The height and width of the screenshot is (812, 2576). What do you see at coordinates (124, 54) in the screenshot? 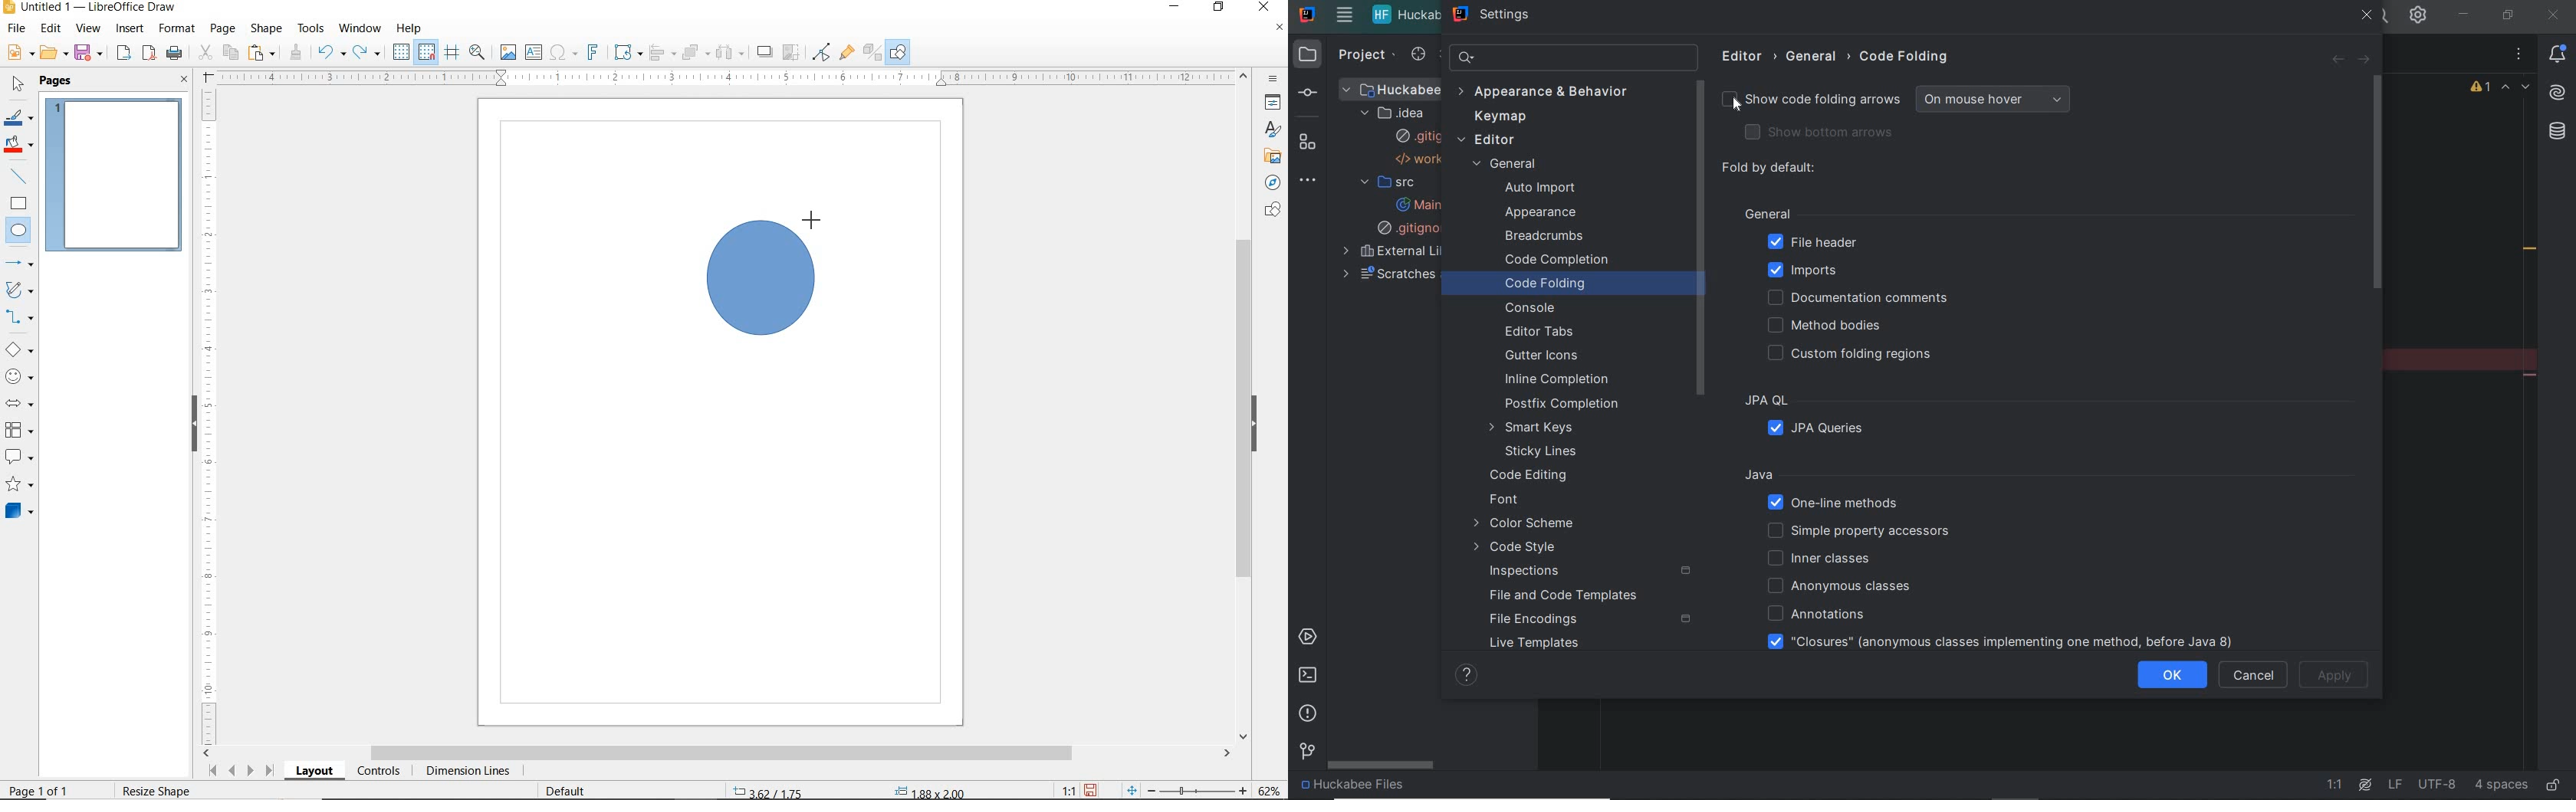
I see `EXPORT` at bounding box center [124, 54].